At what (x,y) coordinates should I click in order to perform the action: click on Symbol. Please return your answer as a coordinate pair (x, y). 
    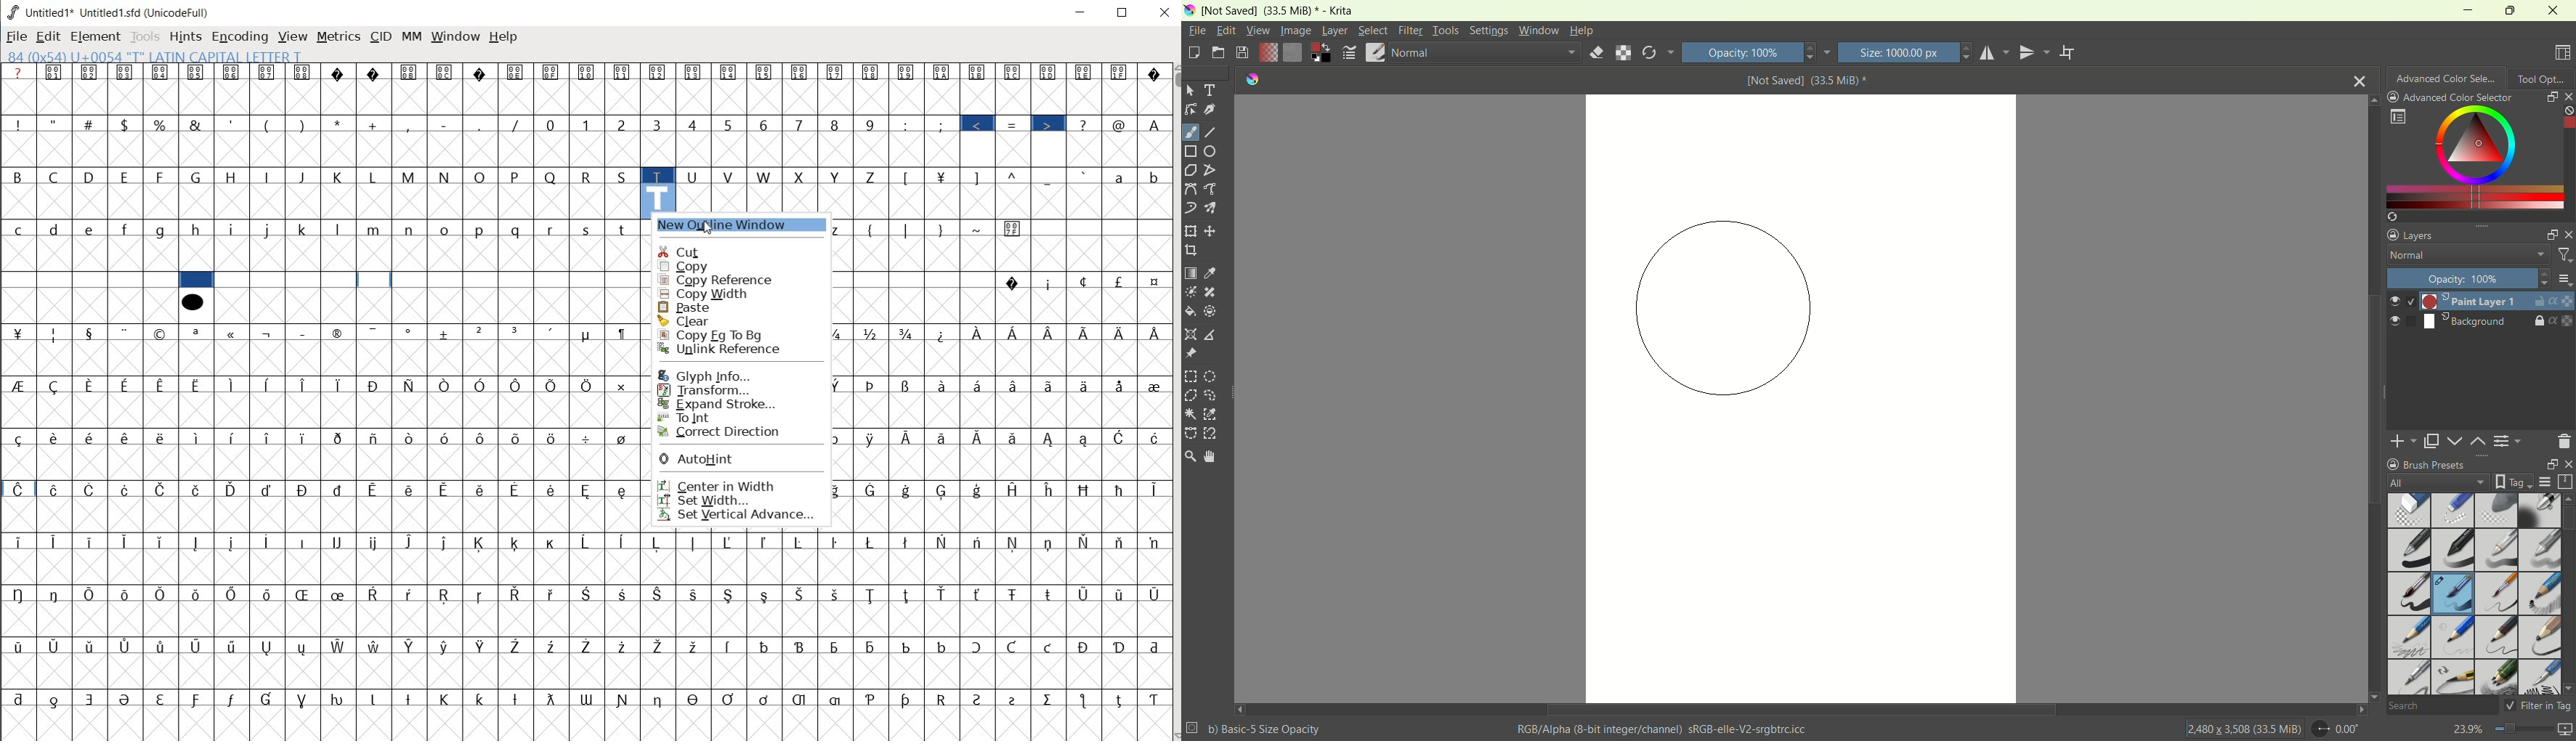
    Looking at the image, I should click on (553, 385).